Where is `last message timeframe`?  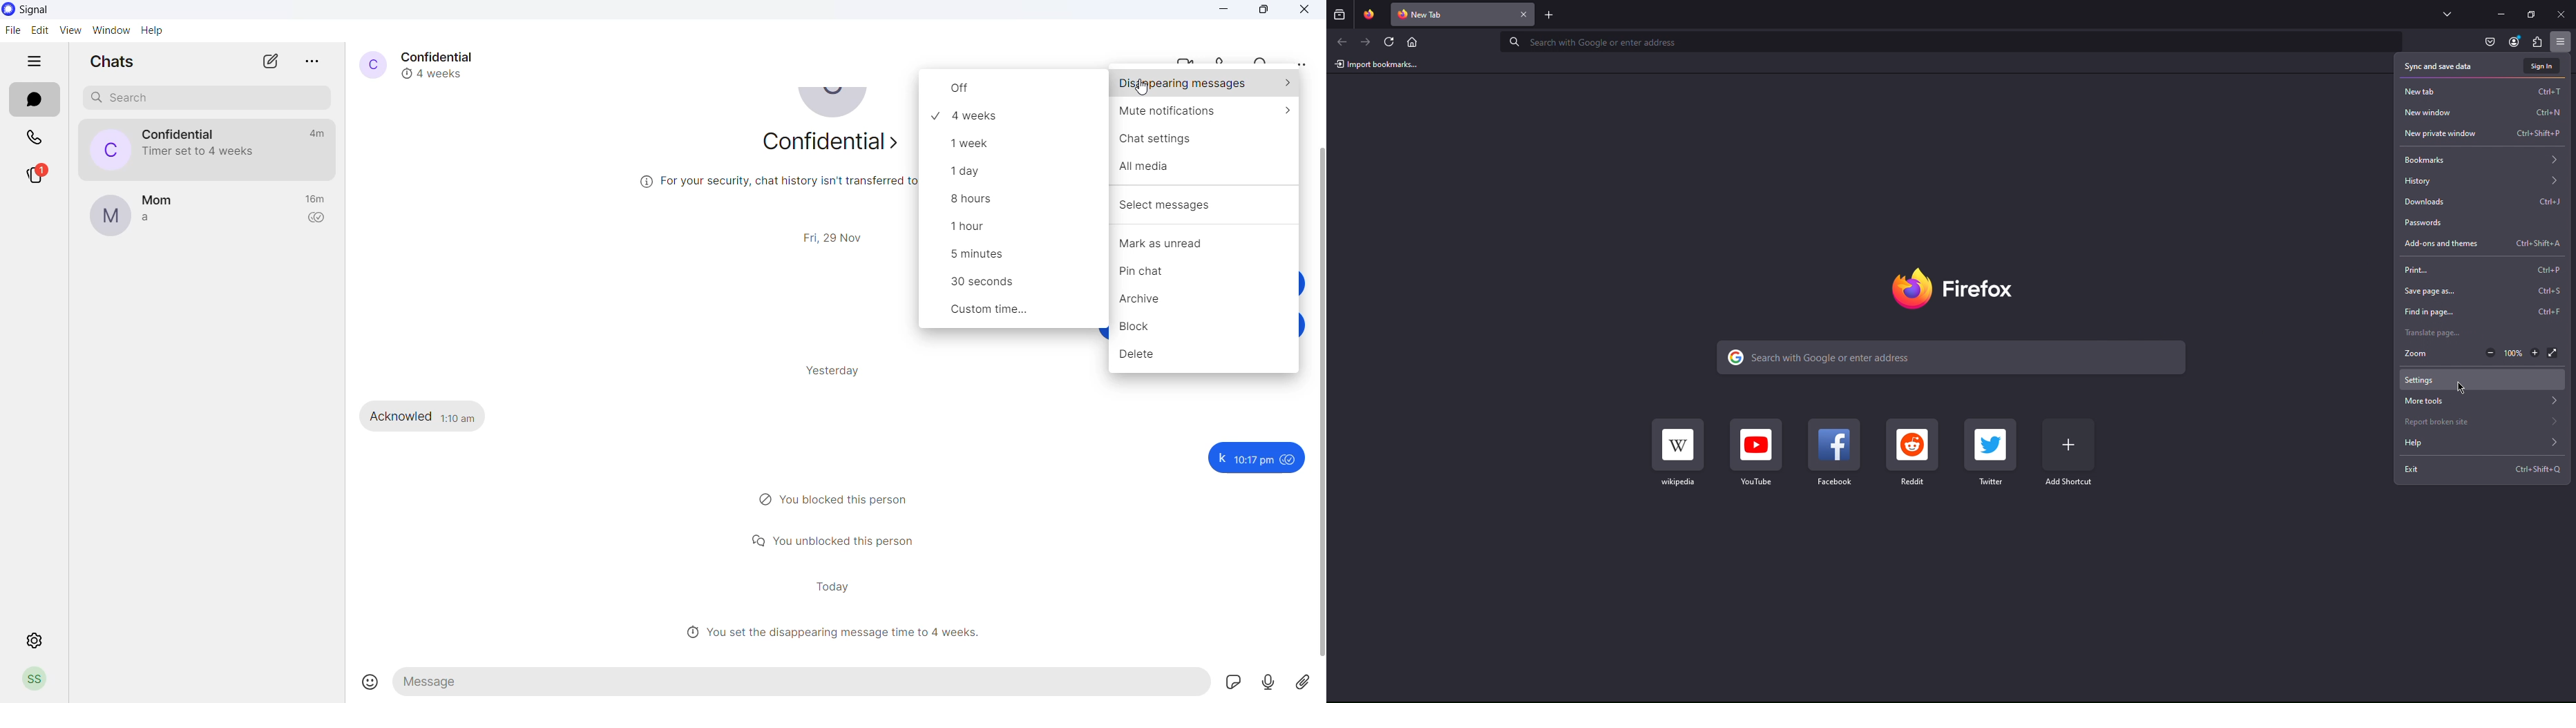
last message timeframe is located at coordinates (314, 133).